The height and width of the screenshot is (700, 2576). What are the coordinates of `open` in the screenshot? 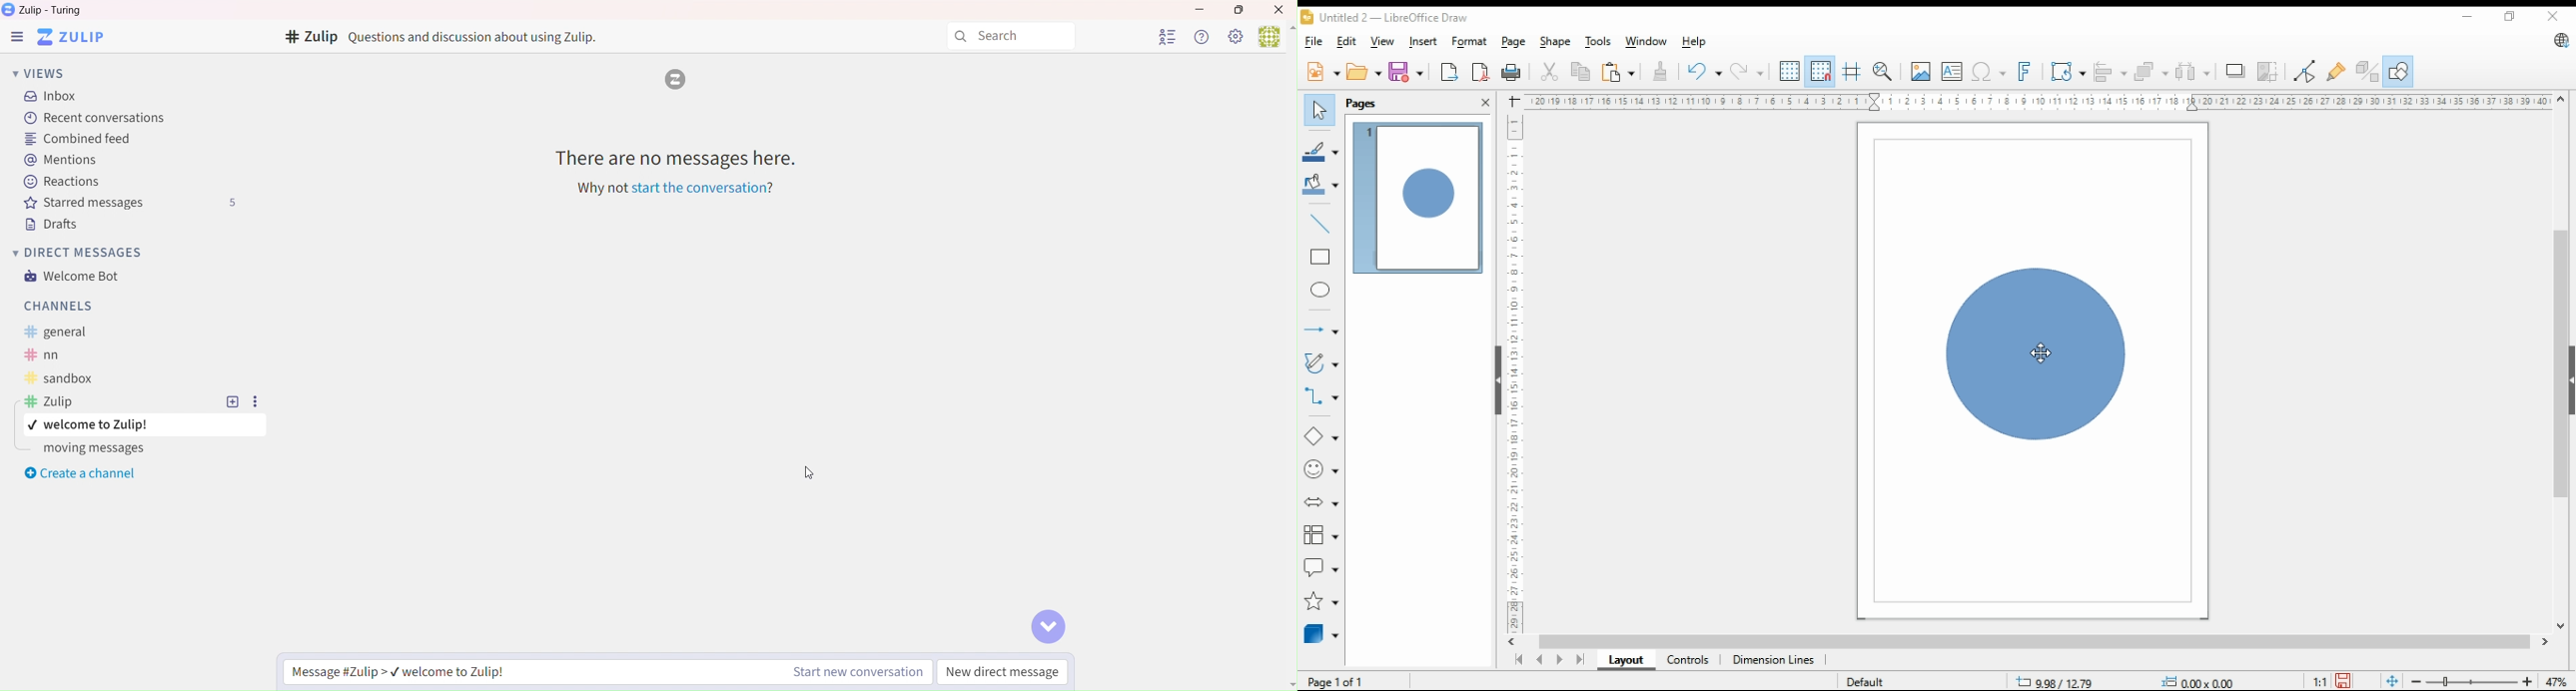 It's located at (1363, 71).